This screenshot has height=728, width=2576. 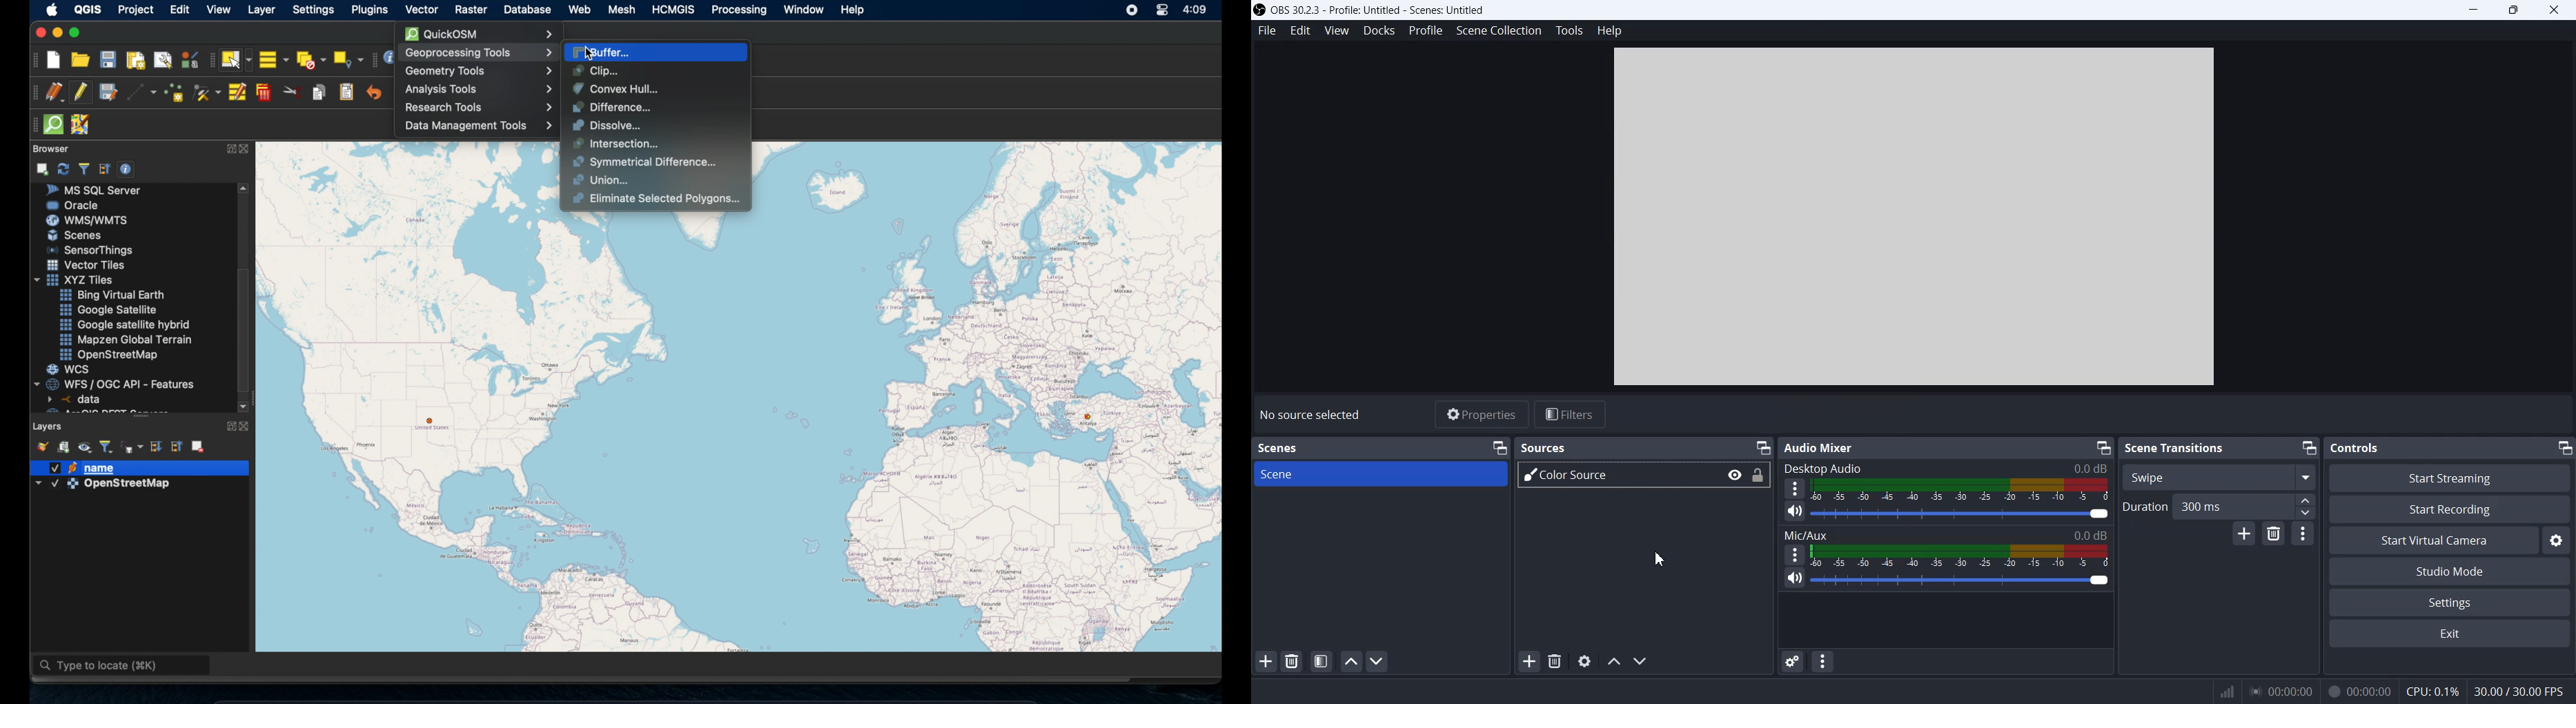 I want to click on Advance Audio Properties, so click(x=1792, y=661).